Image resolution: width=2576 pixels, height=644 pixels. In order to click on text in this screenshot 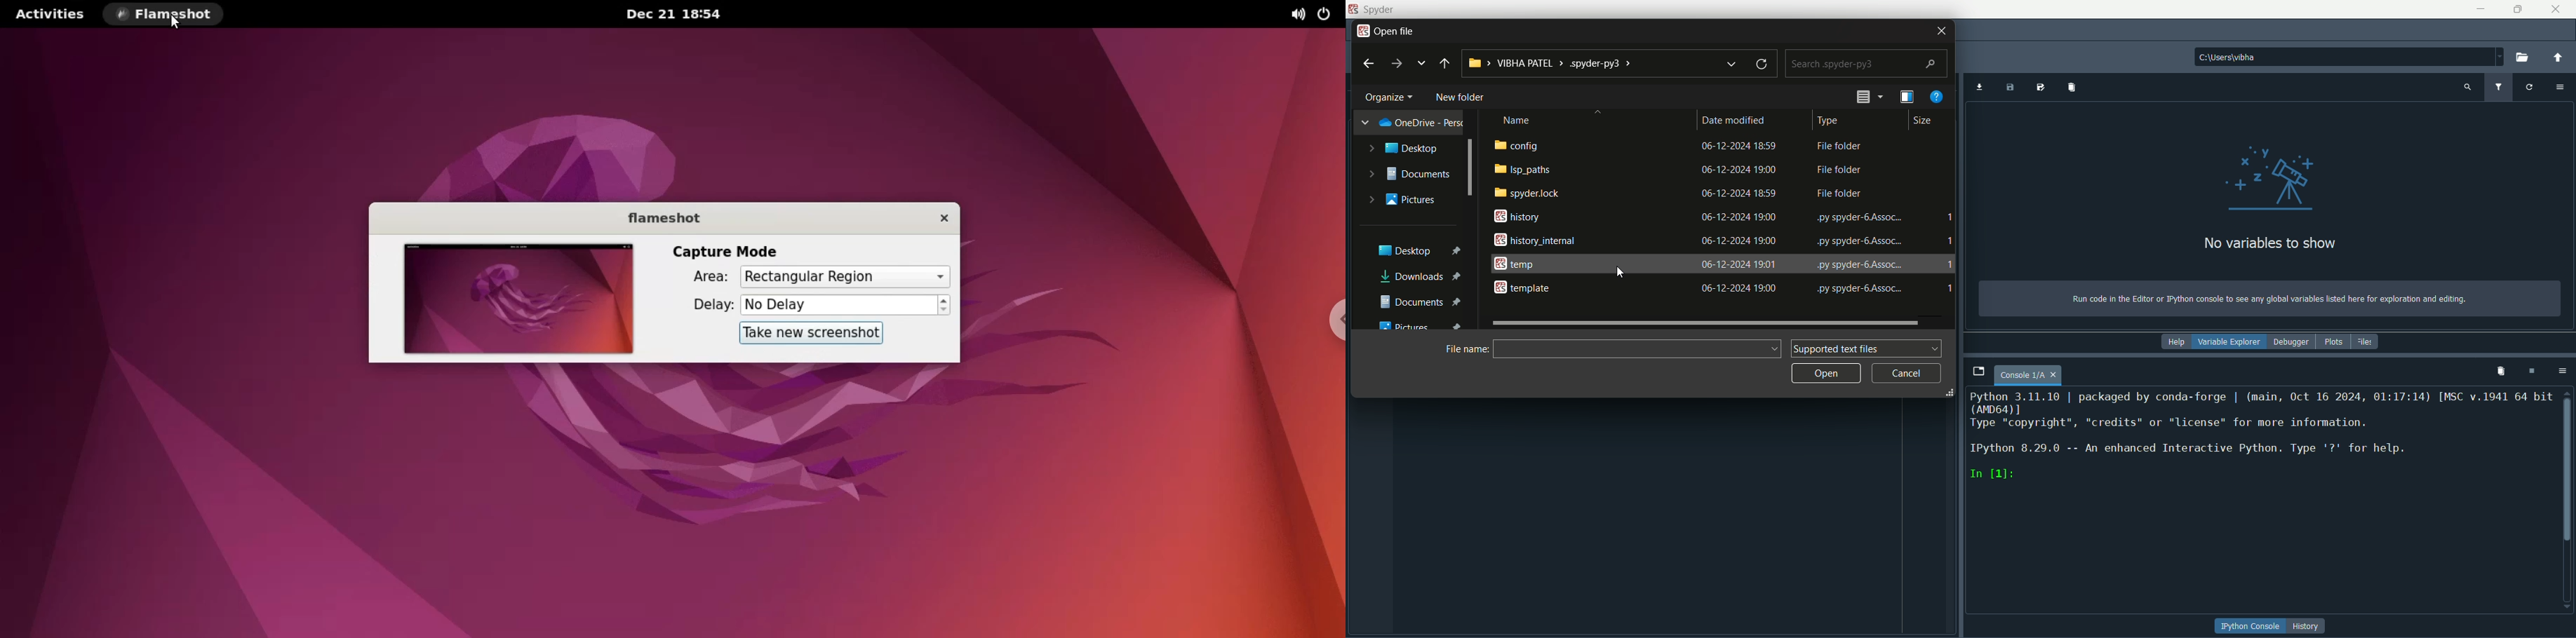, I will do `click(2261, 437)`.